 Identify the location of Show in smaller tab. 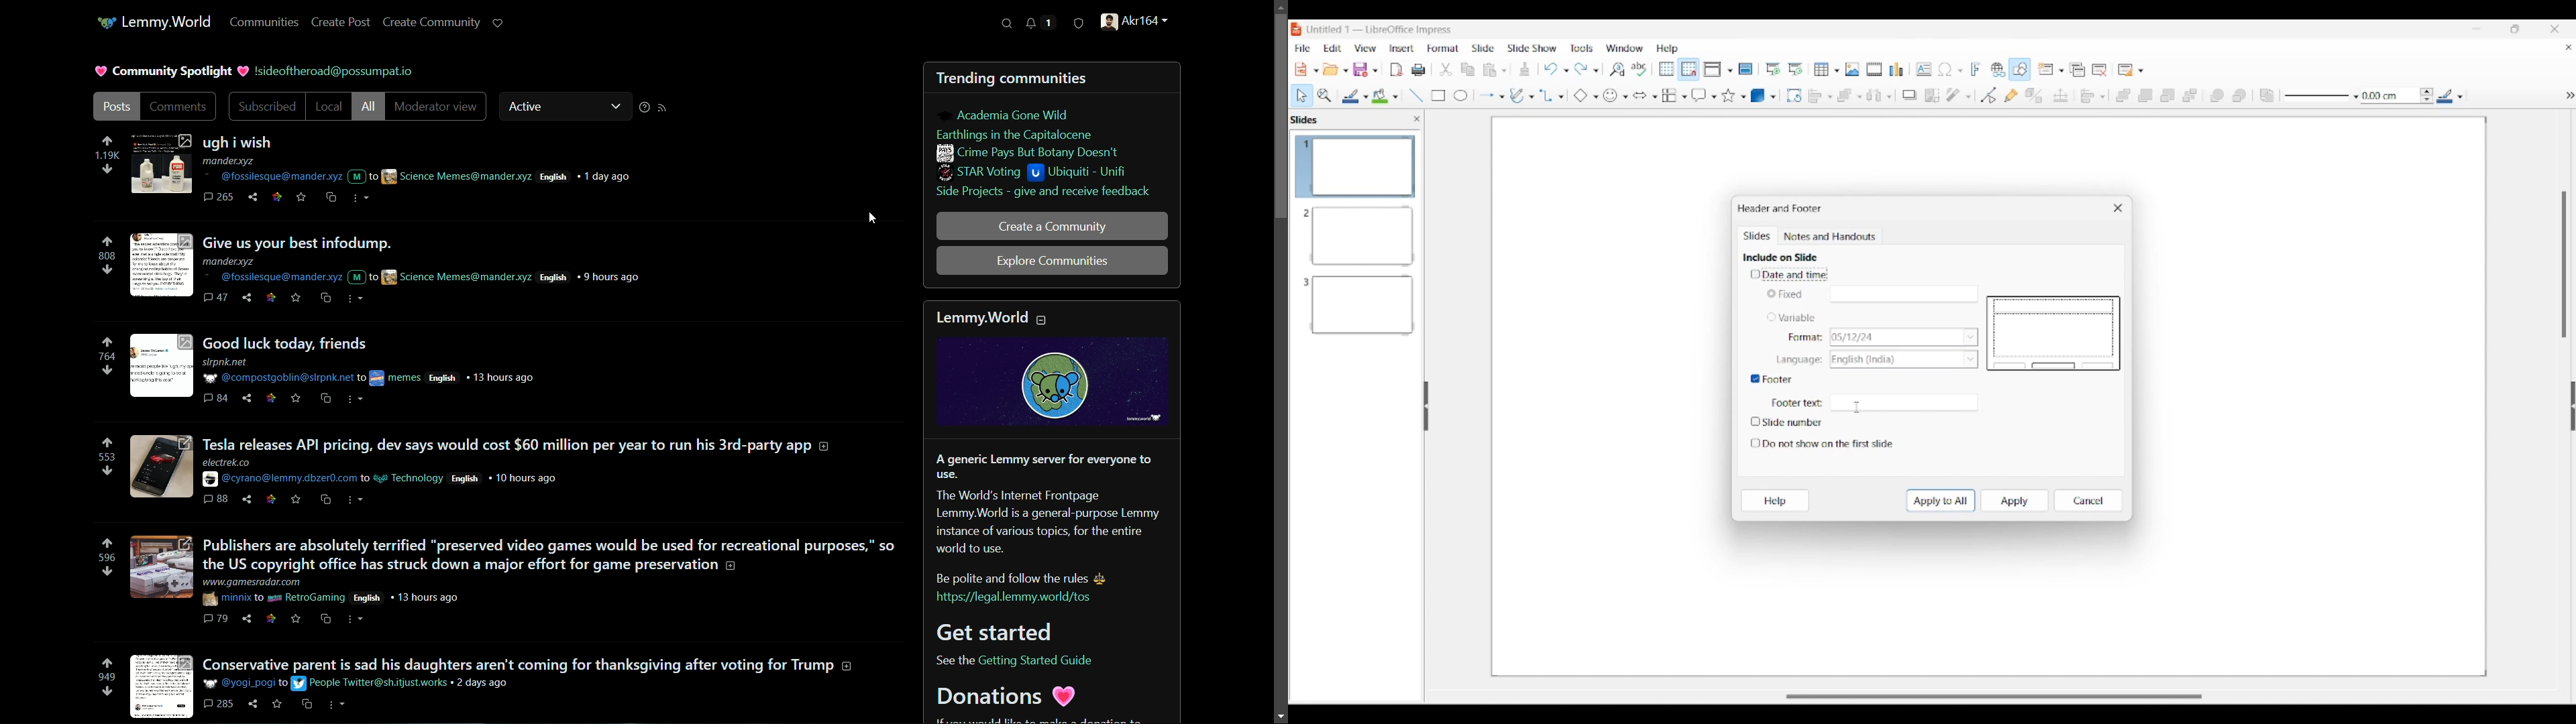
(2515, 29).